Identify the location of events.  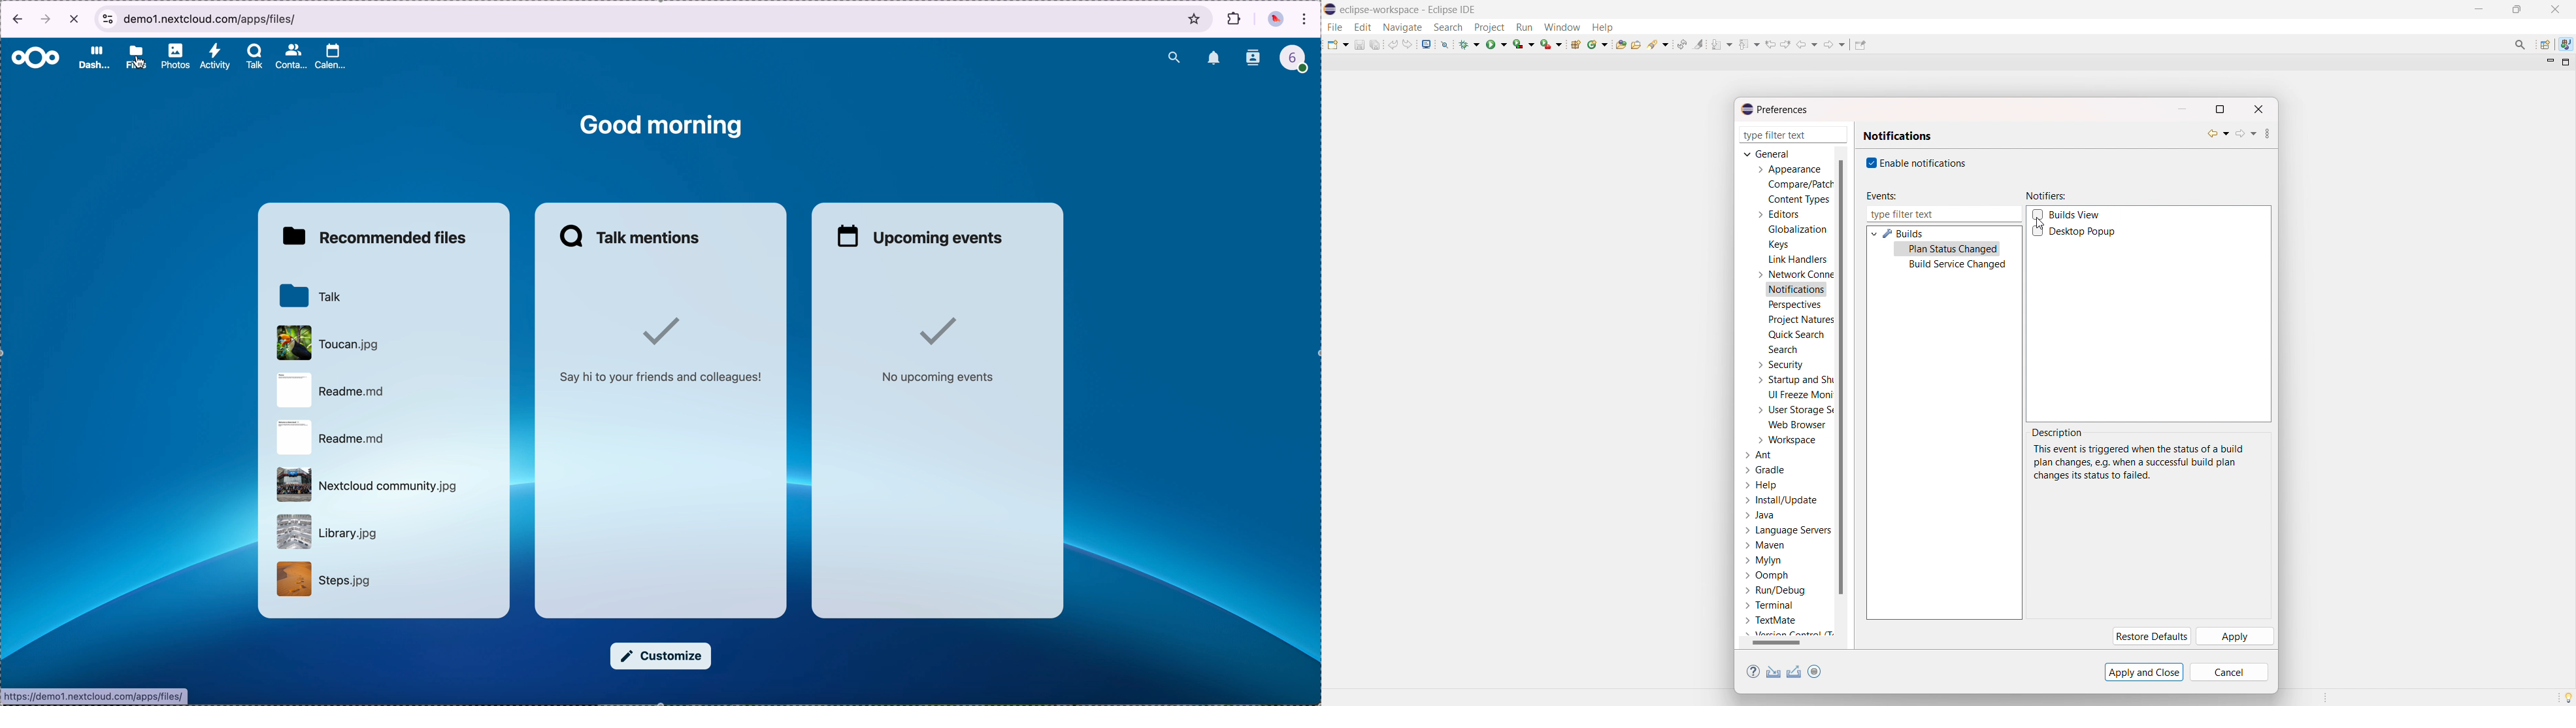
(1880, 196).